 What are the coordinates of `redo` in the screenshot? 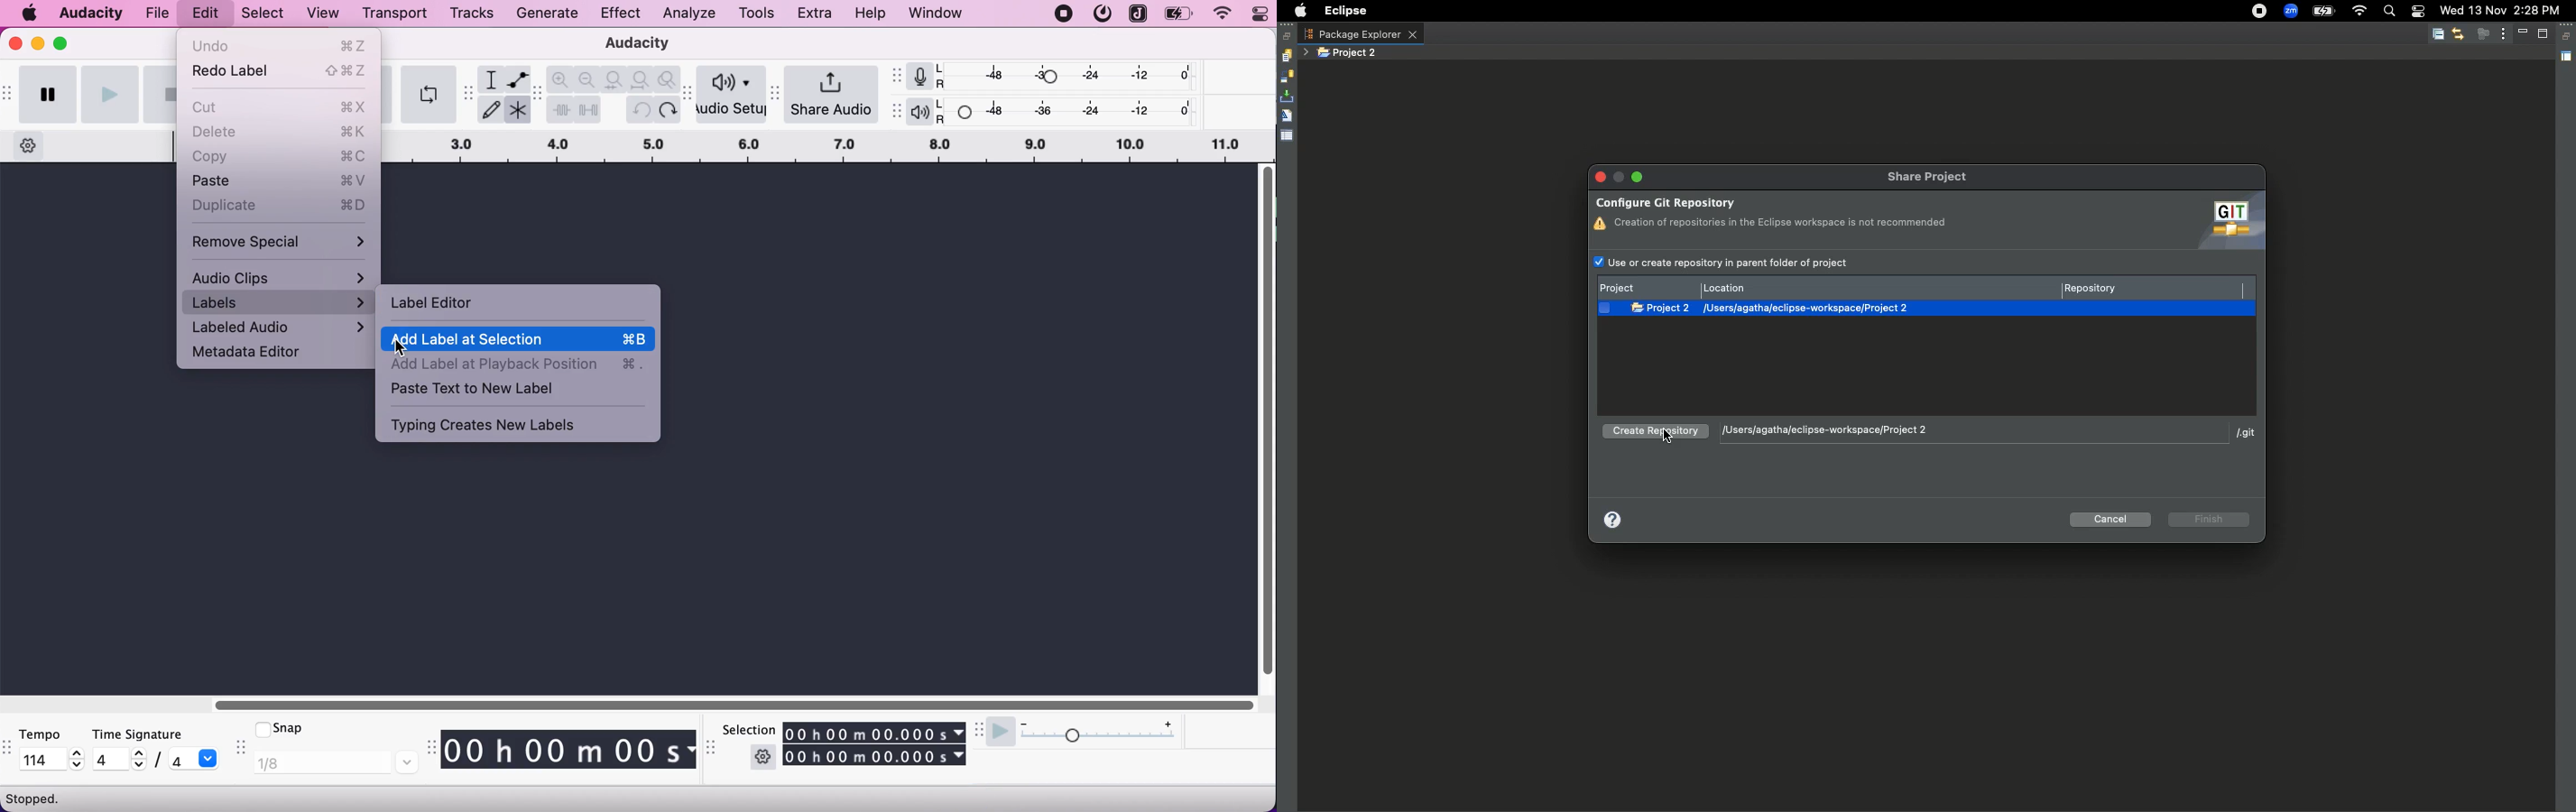 It's located at (668, 109).